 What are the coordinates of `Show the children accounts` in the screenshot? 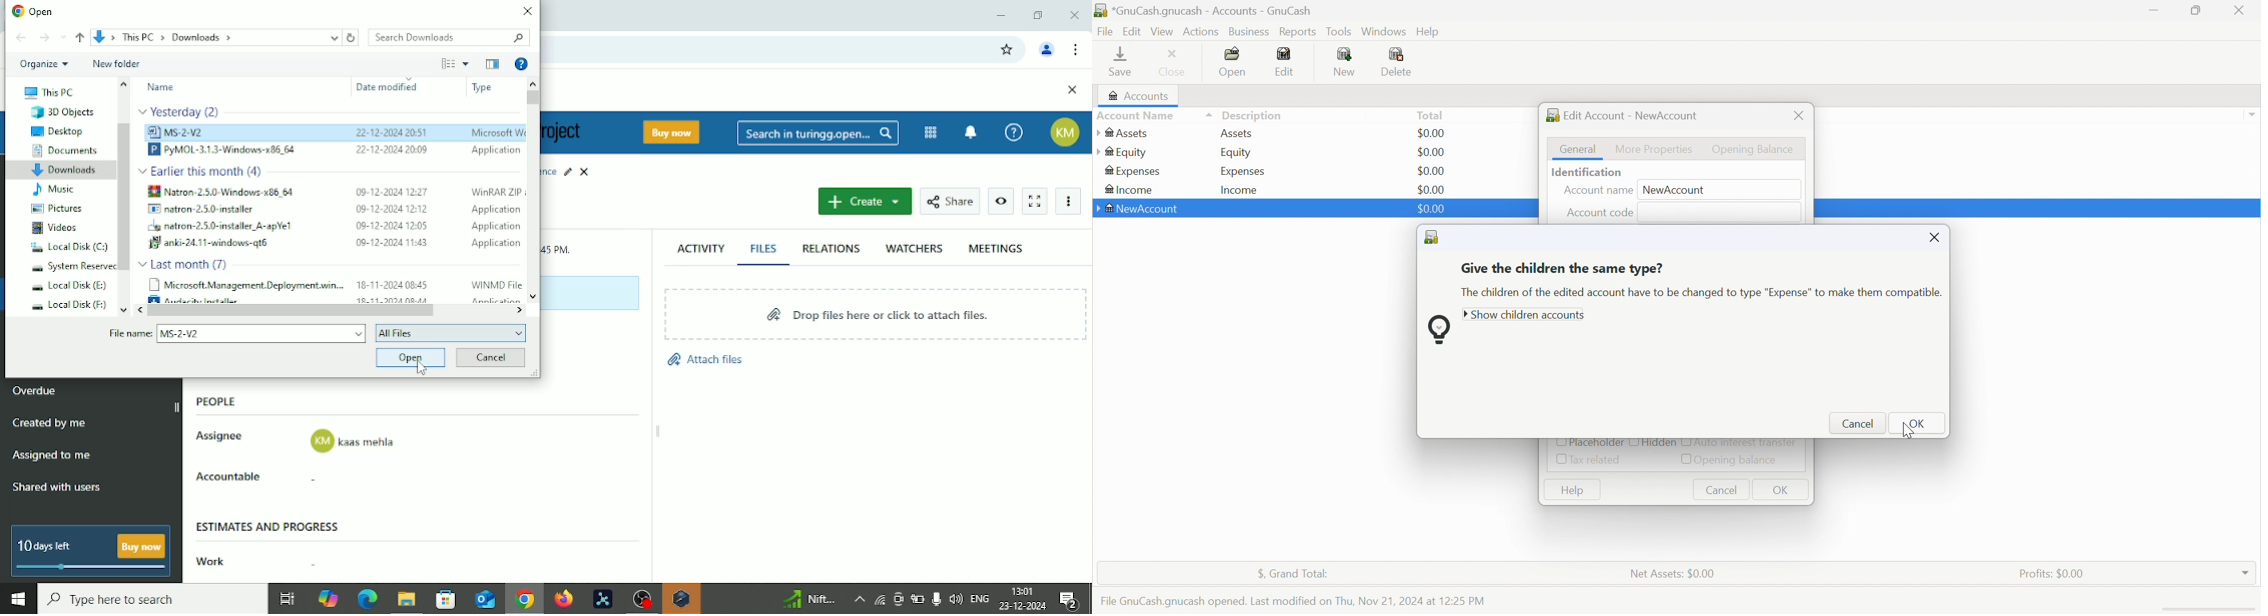 It's located at (1526, 316).